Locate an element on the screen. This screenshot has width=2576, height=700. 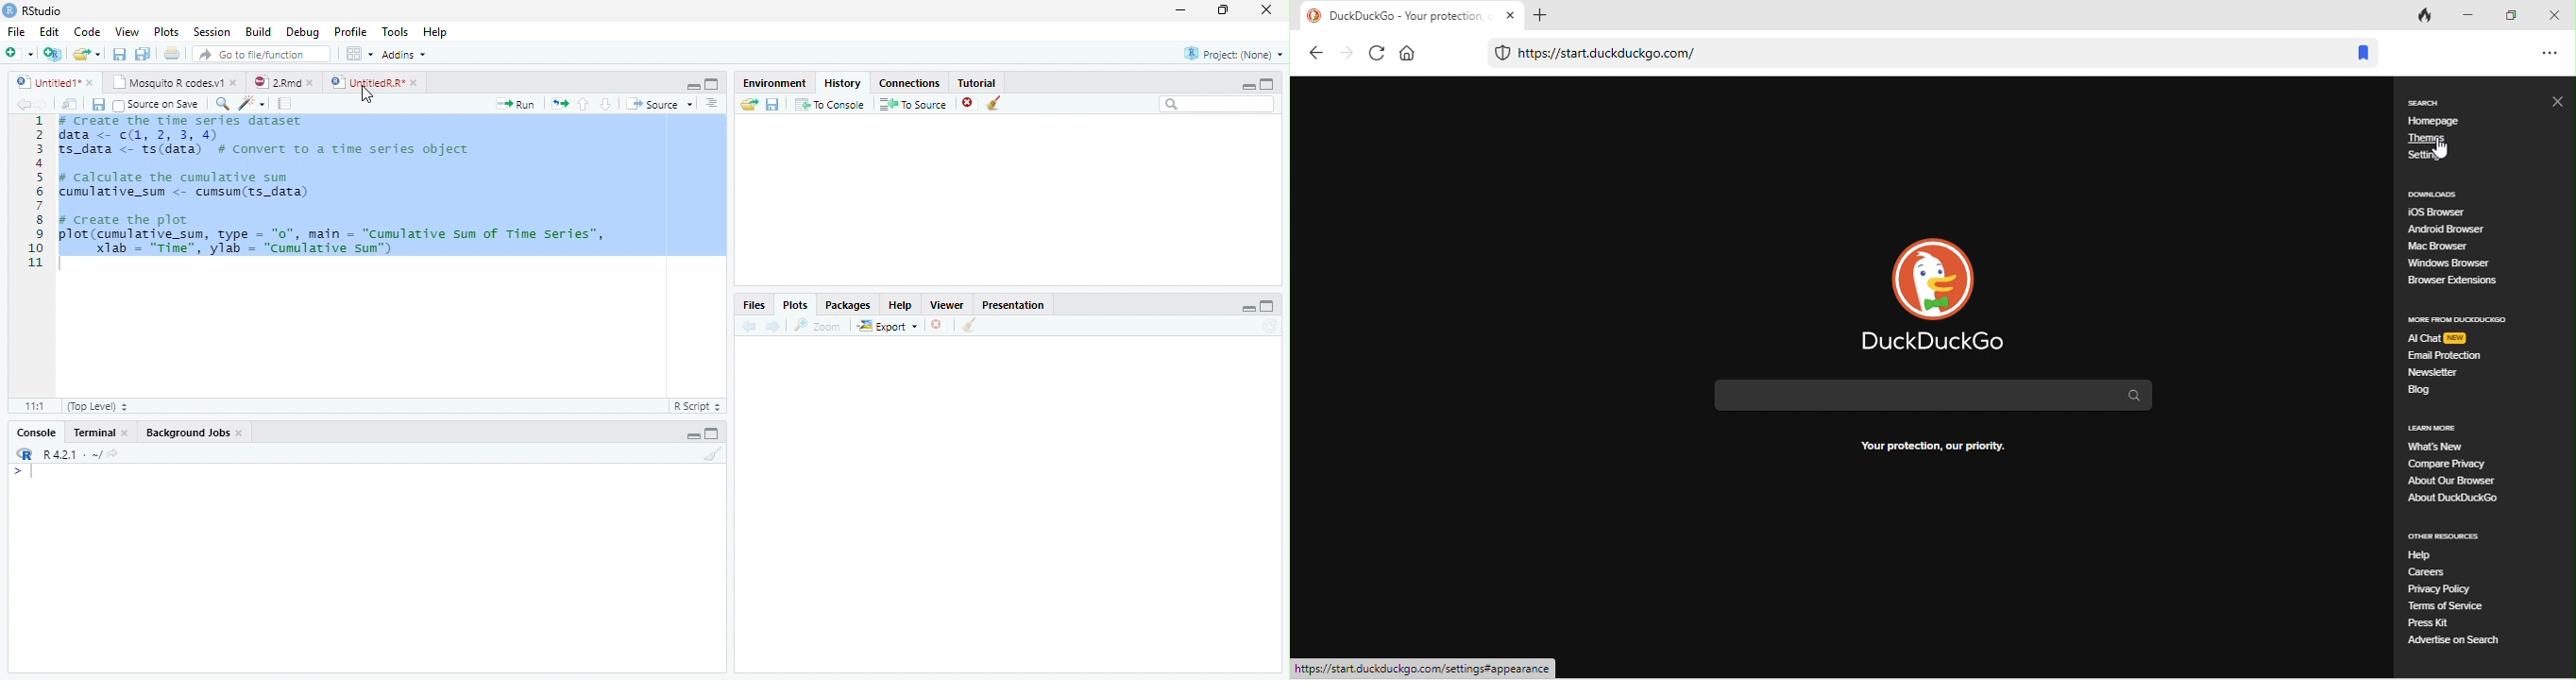
Search is located at coordinates (1215, 105).